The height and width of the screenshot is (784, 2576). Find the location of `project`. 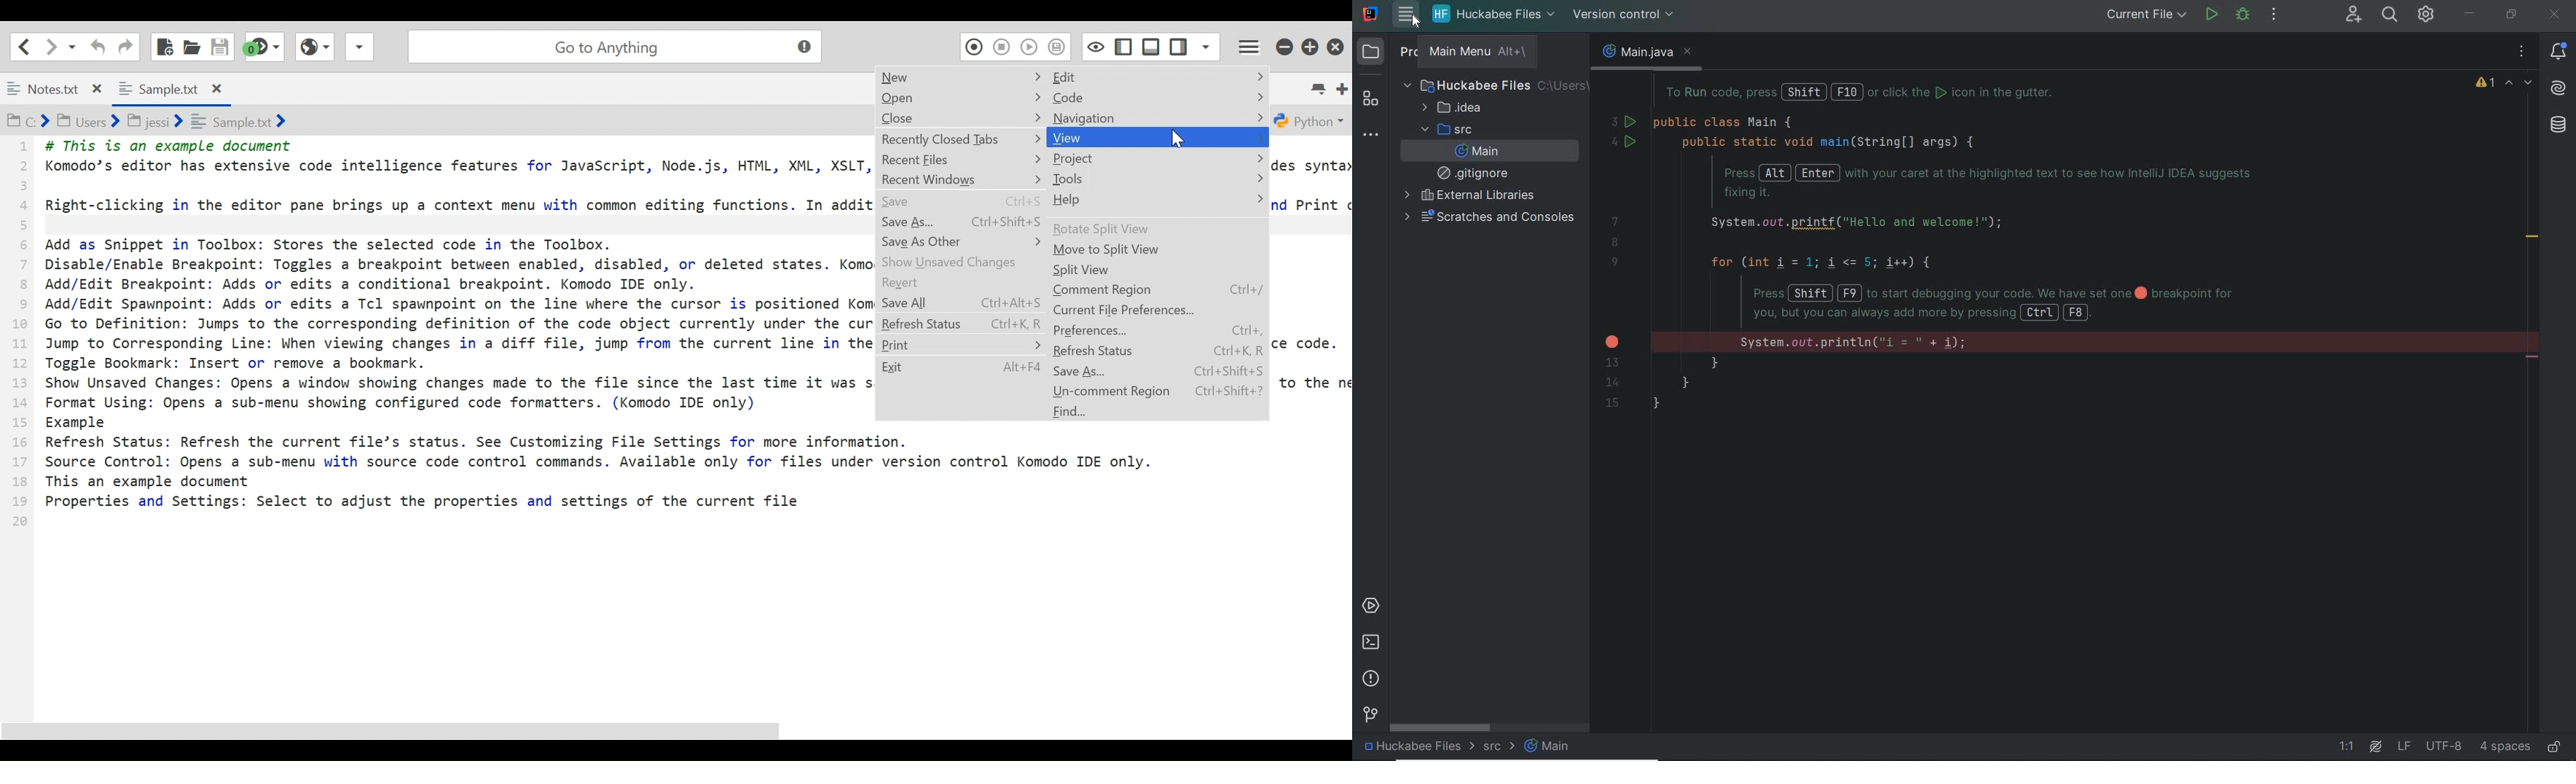

project is located at coordinates (1385, 53).